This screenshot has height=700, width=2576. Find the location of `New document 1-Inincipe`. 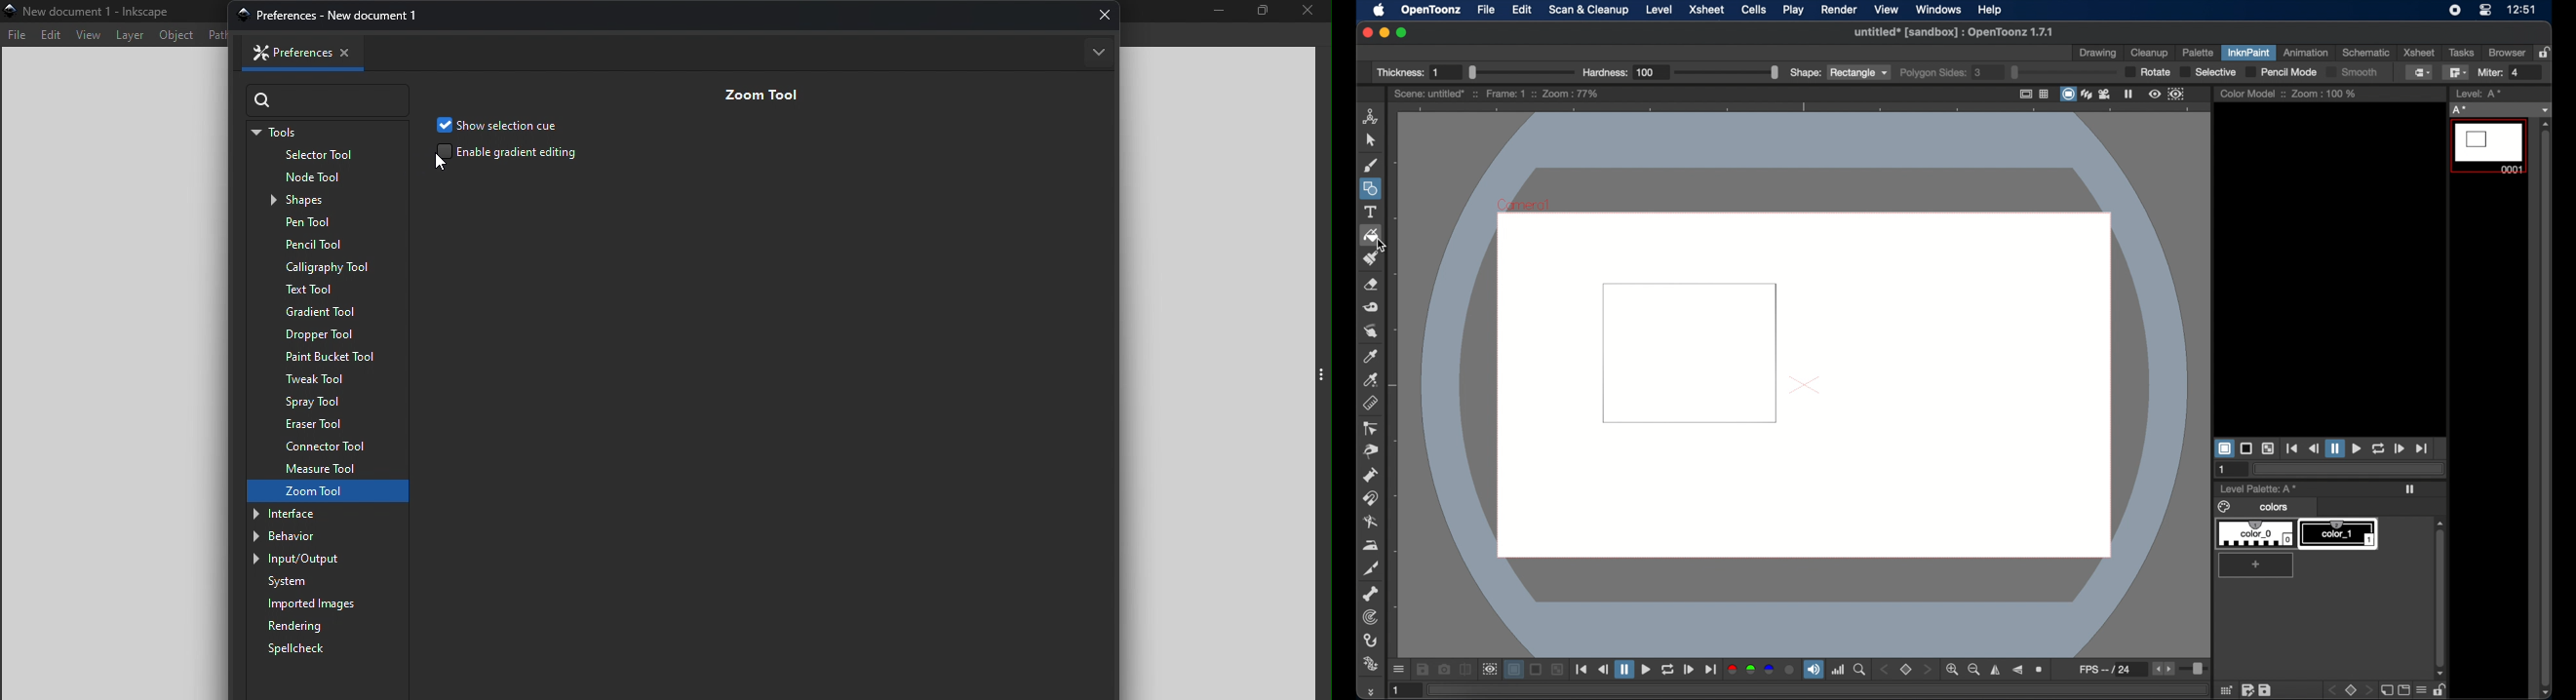

New document 1-Inincipe is located at coordinates (100, 12).